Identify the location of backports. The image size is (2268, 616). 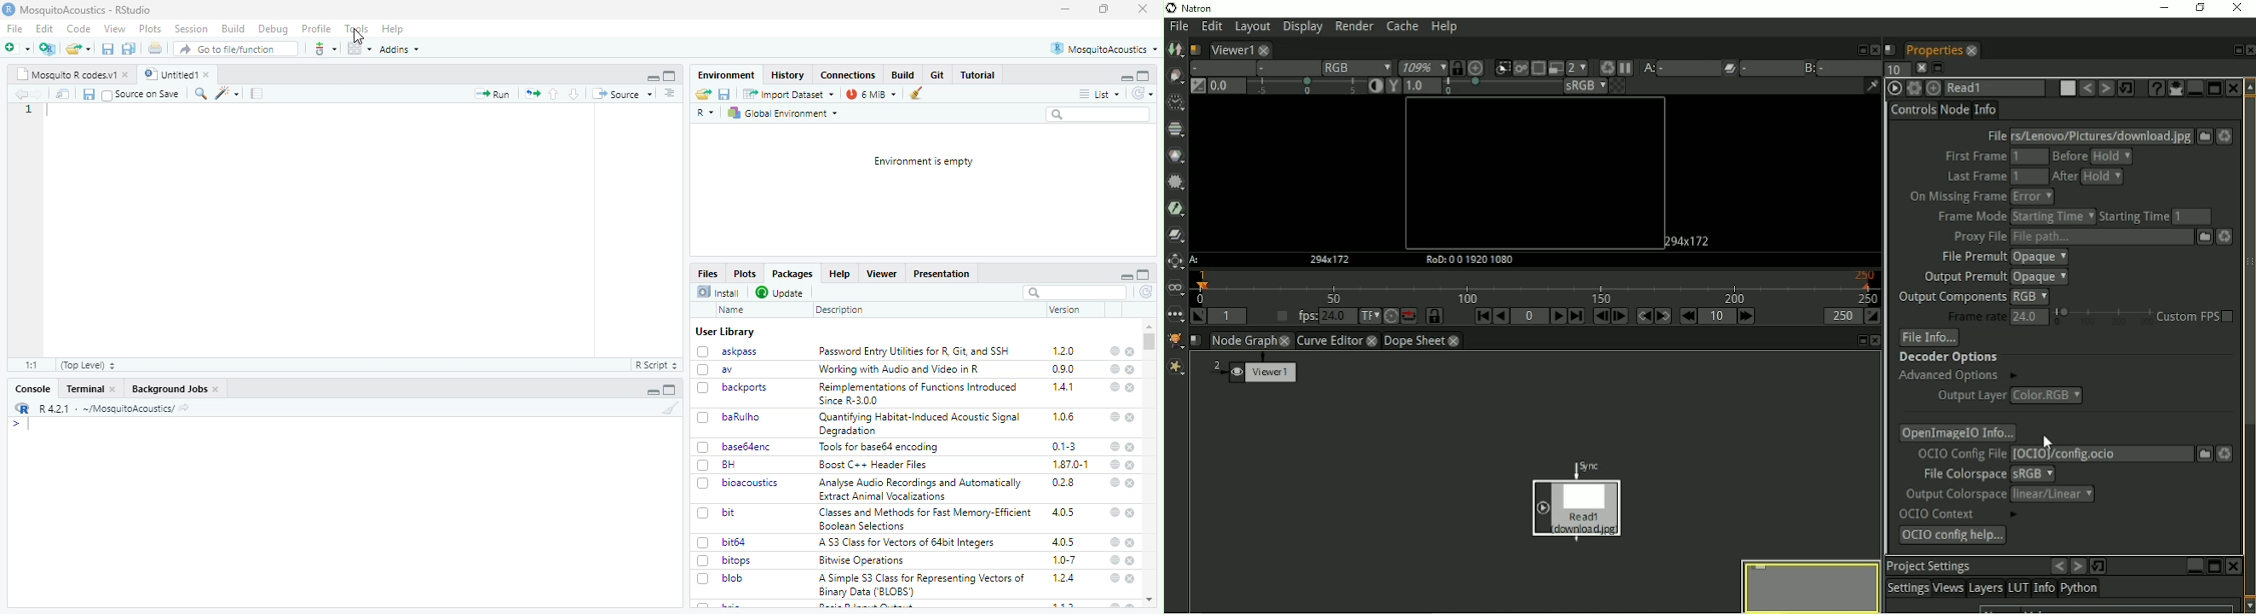
(745, 388).